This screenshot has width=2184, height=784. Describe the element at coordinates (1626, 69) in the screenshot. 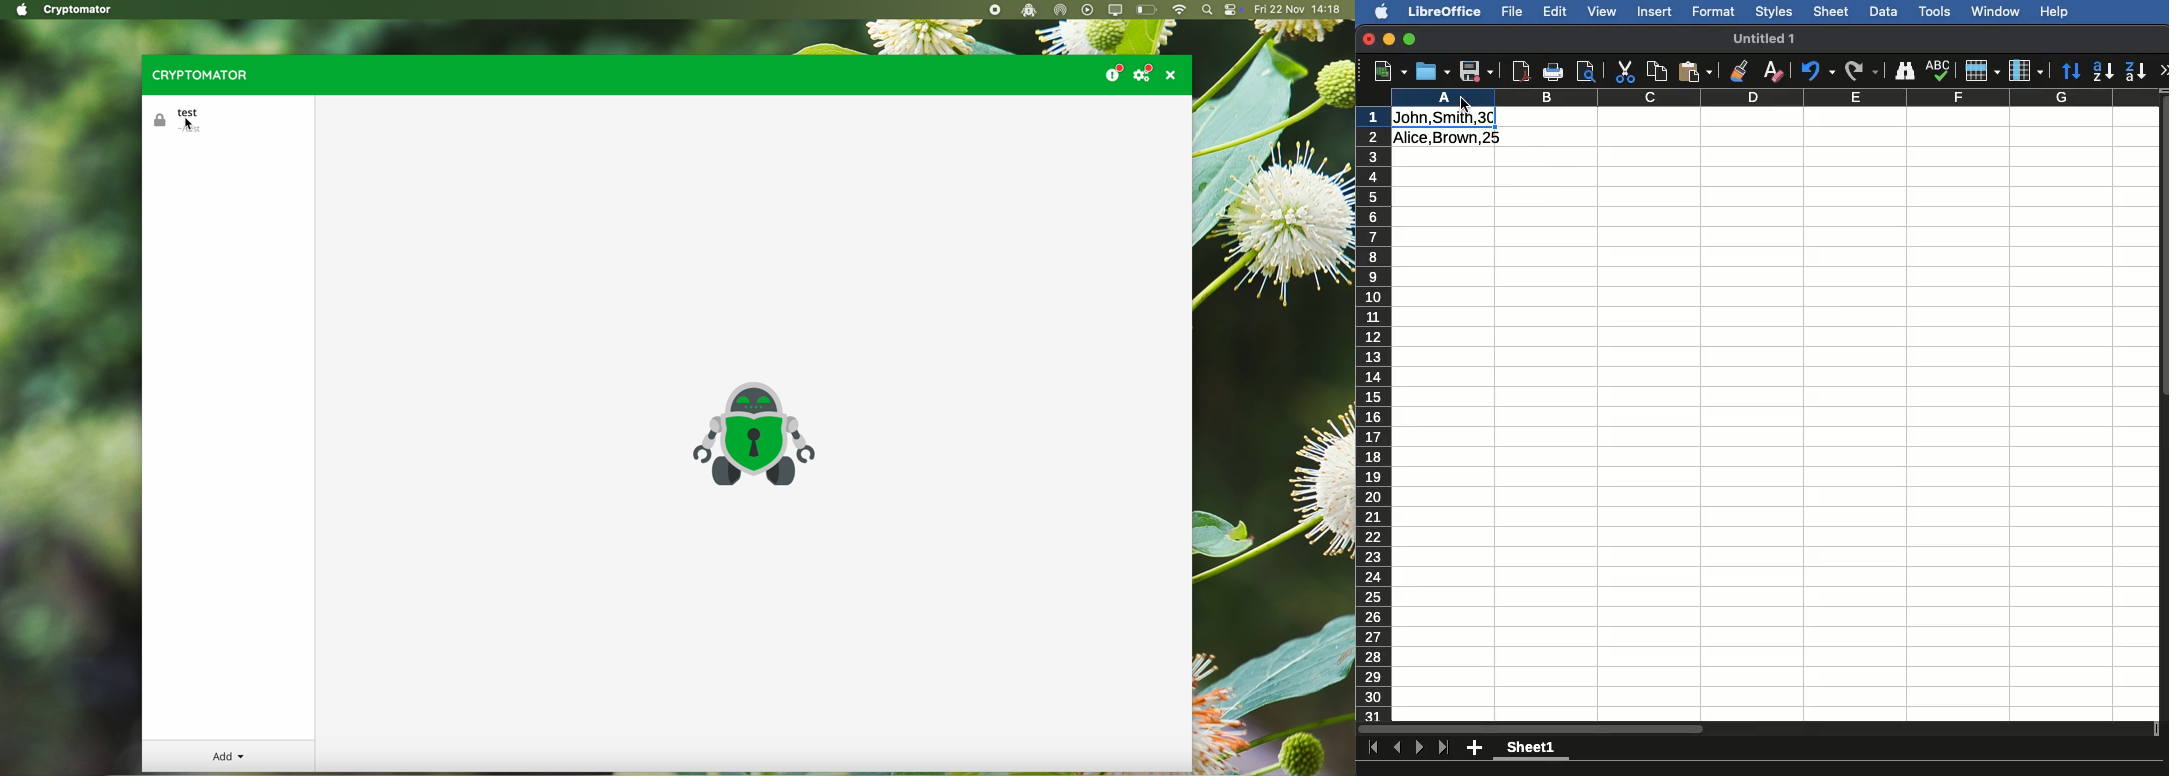

I see `Cut` at that location.